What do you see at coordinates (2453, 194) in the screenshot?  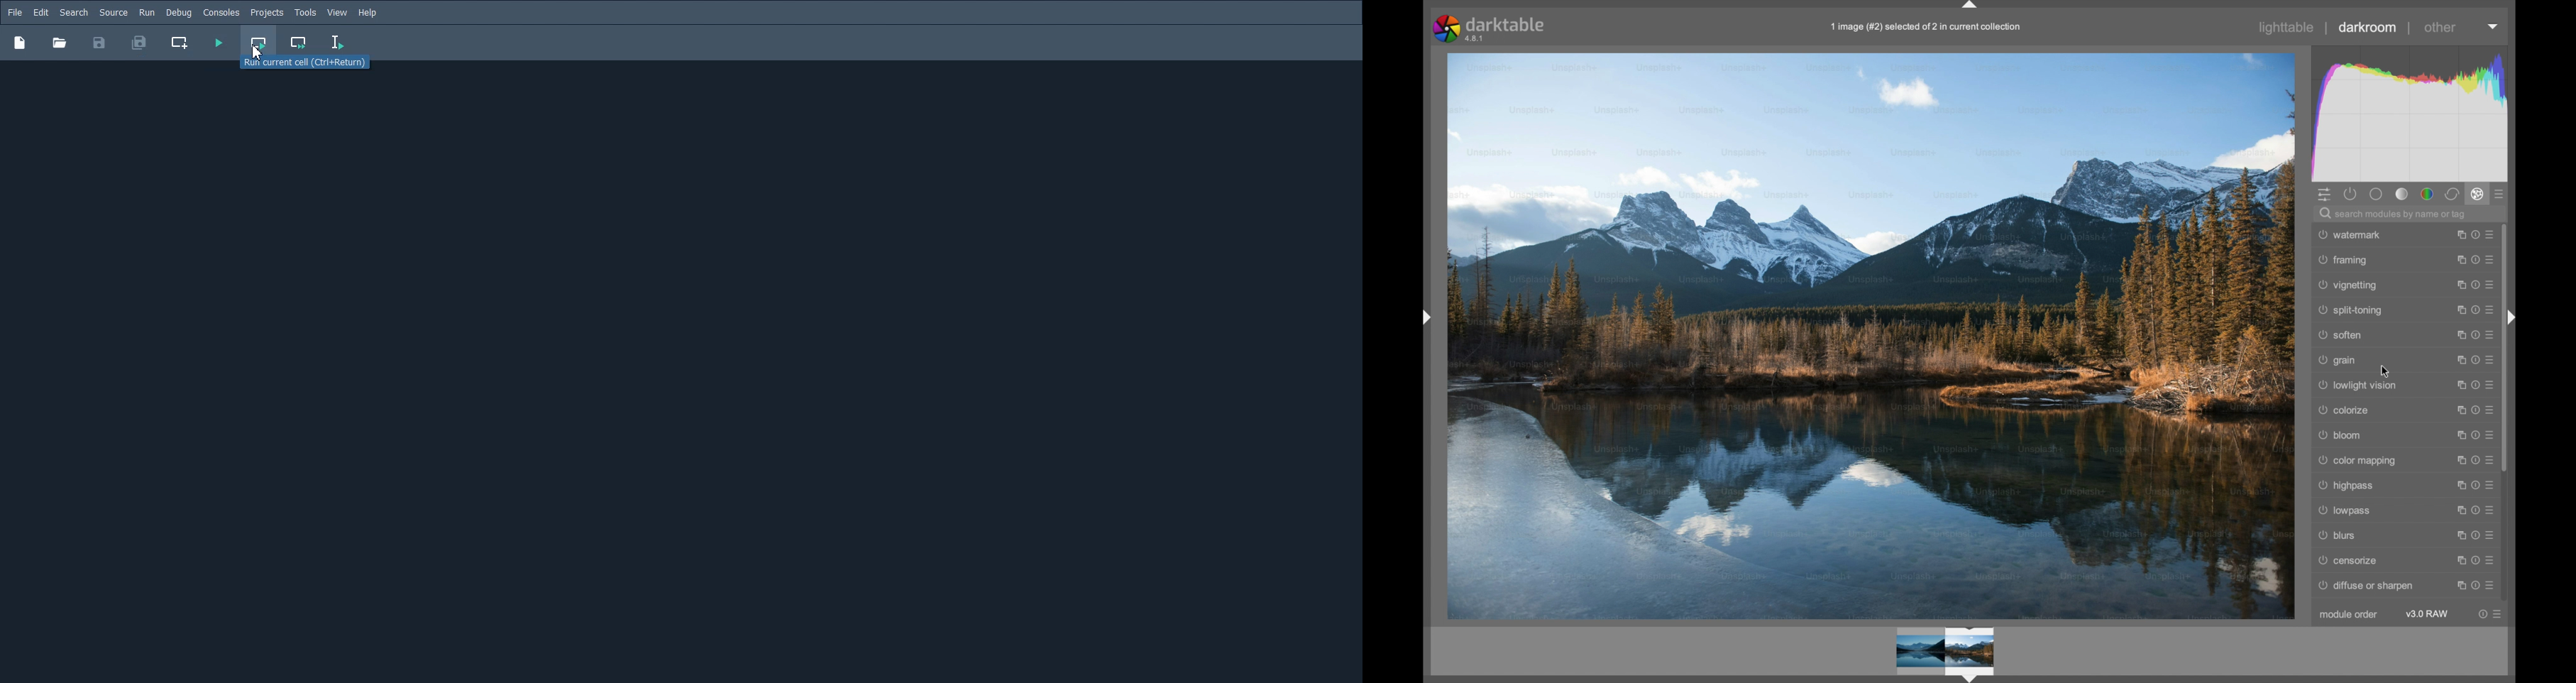 I see `correct` at bounding box center [2453, 194].